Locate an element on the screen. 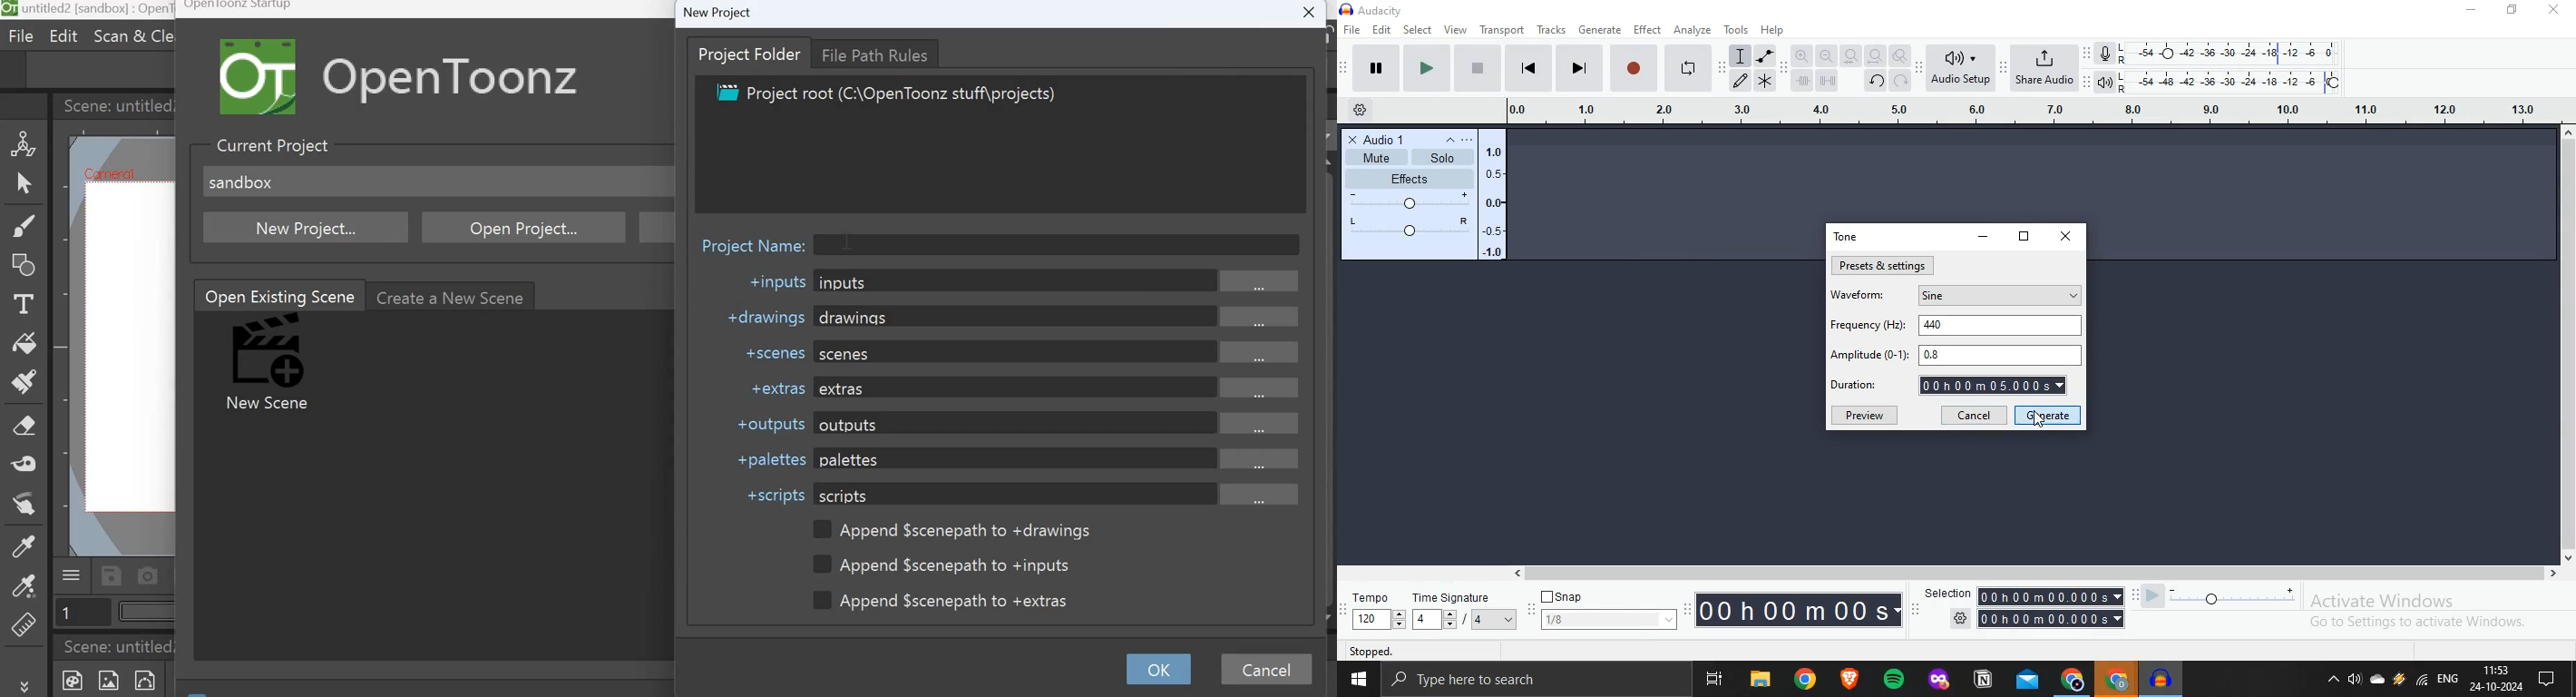 The image size is (2576, 700). Tools is located at coordinates (1737, 28).